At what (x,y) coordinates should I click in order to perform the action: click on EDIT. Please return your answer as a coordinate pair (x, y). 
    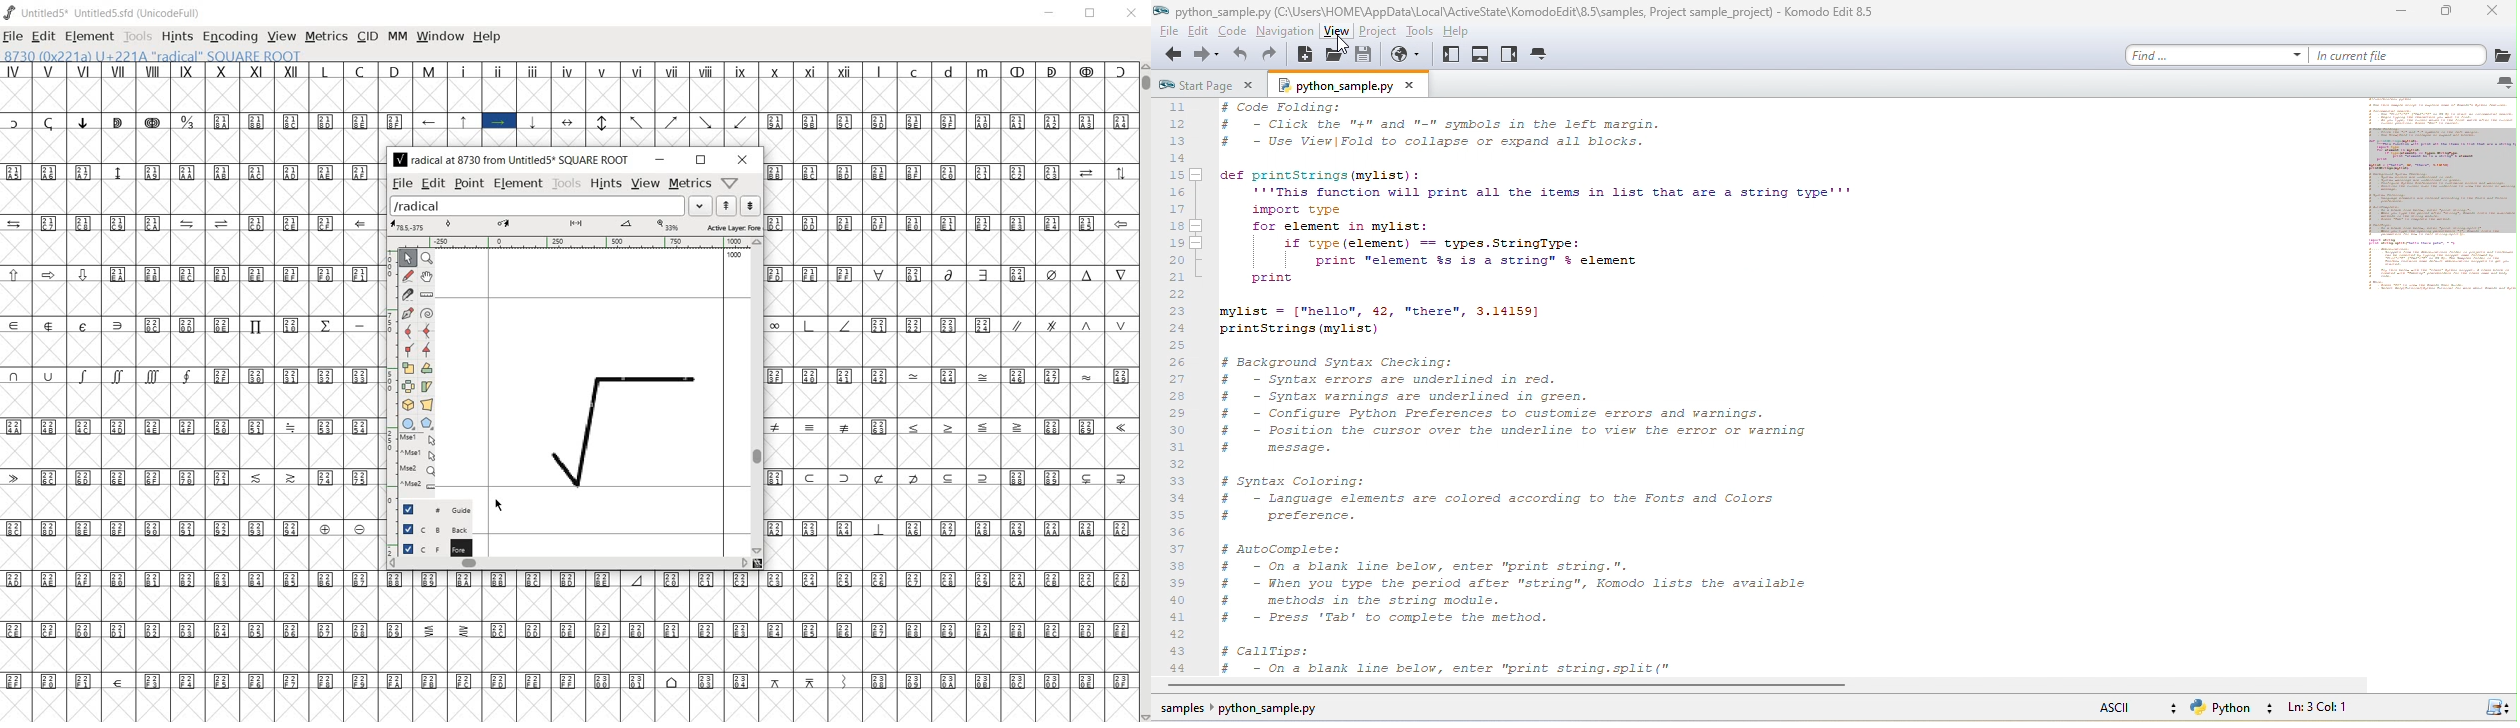
    Looking at the image, I should click on (42, 36).